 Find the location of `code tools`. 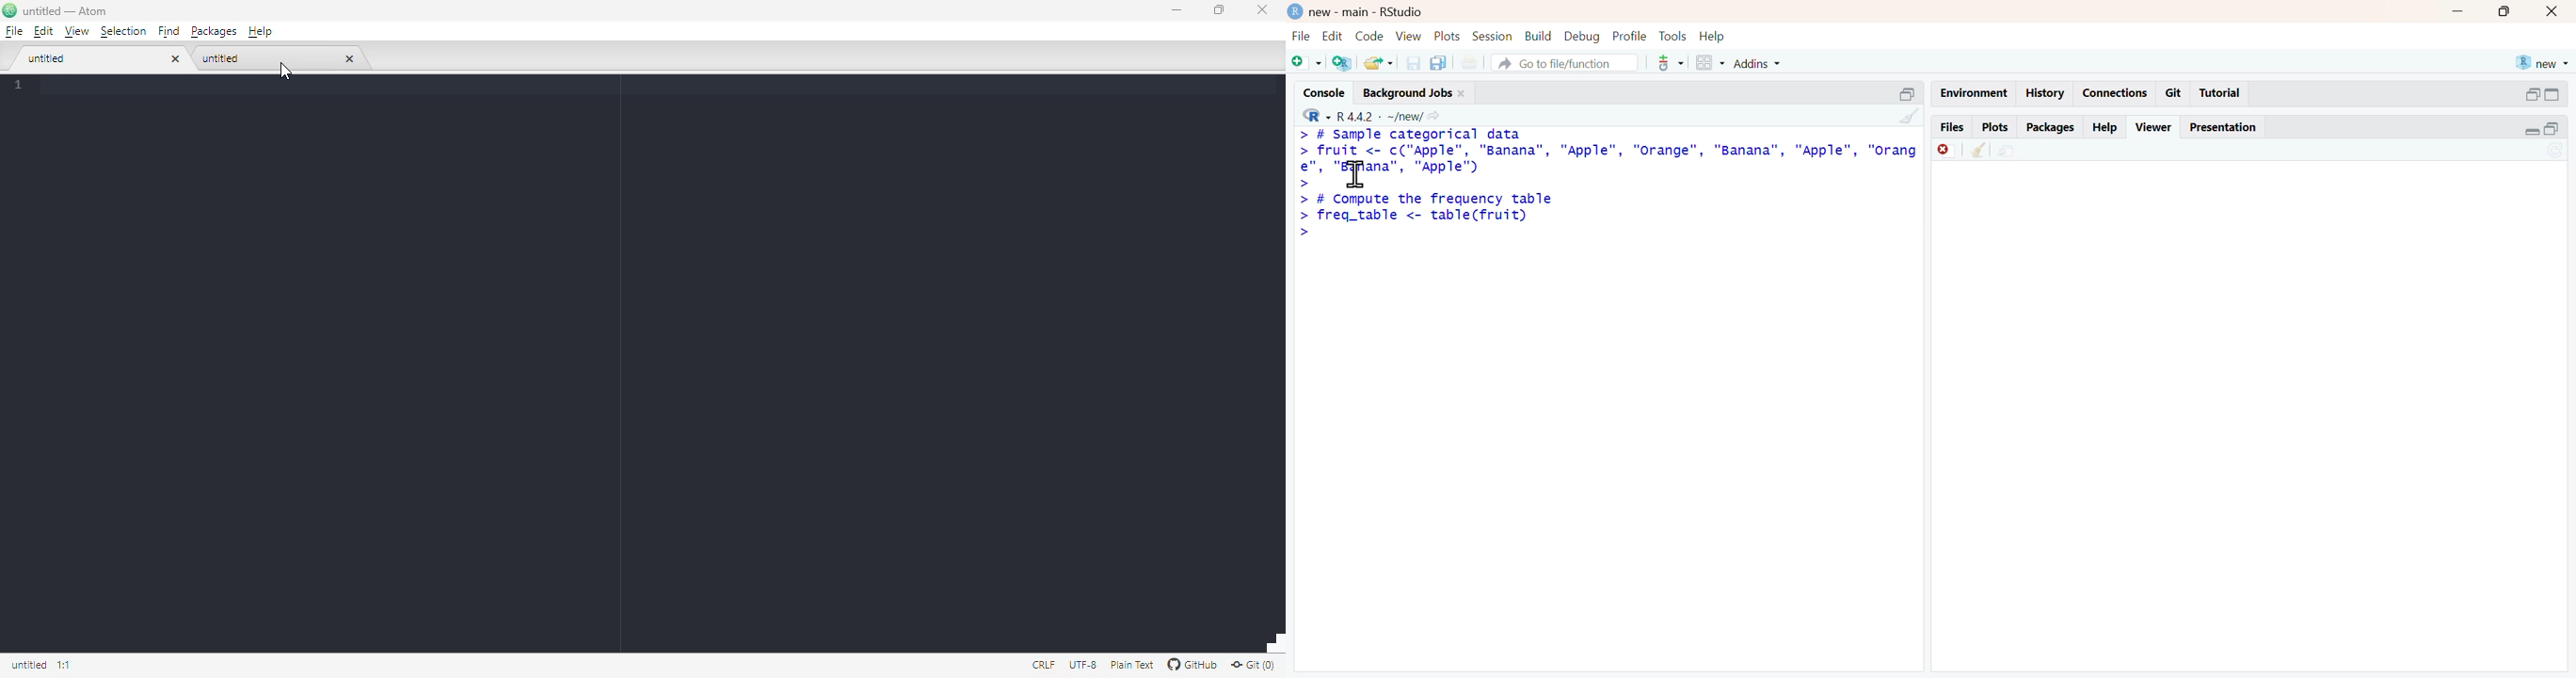

code tools is located at coordinates (1670, 63).